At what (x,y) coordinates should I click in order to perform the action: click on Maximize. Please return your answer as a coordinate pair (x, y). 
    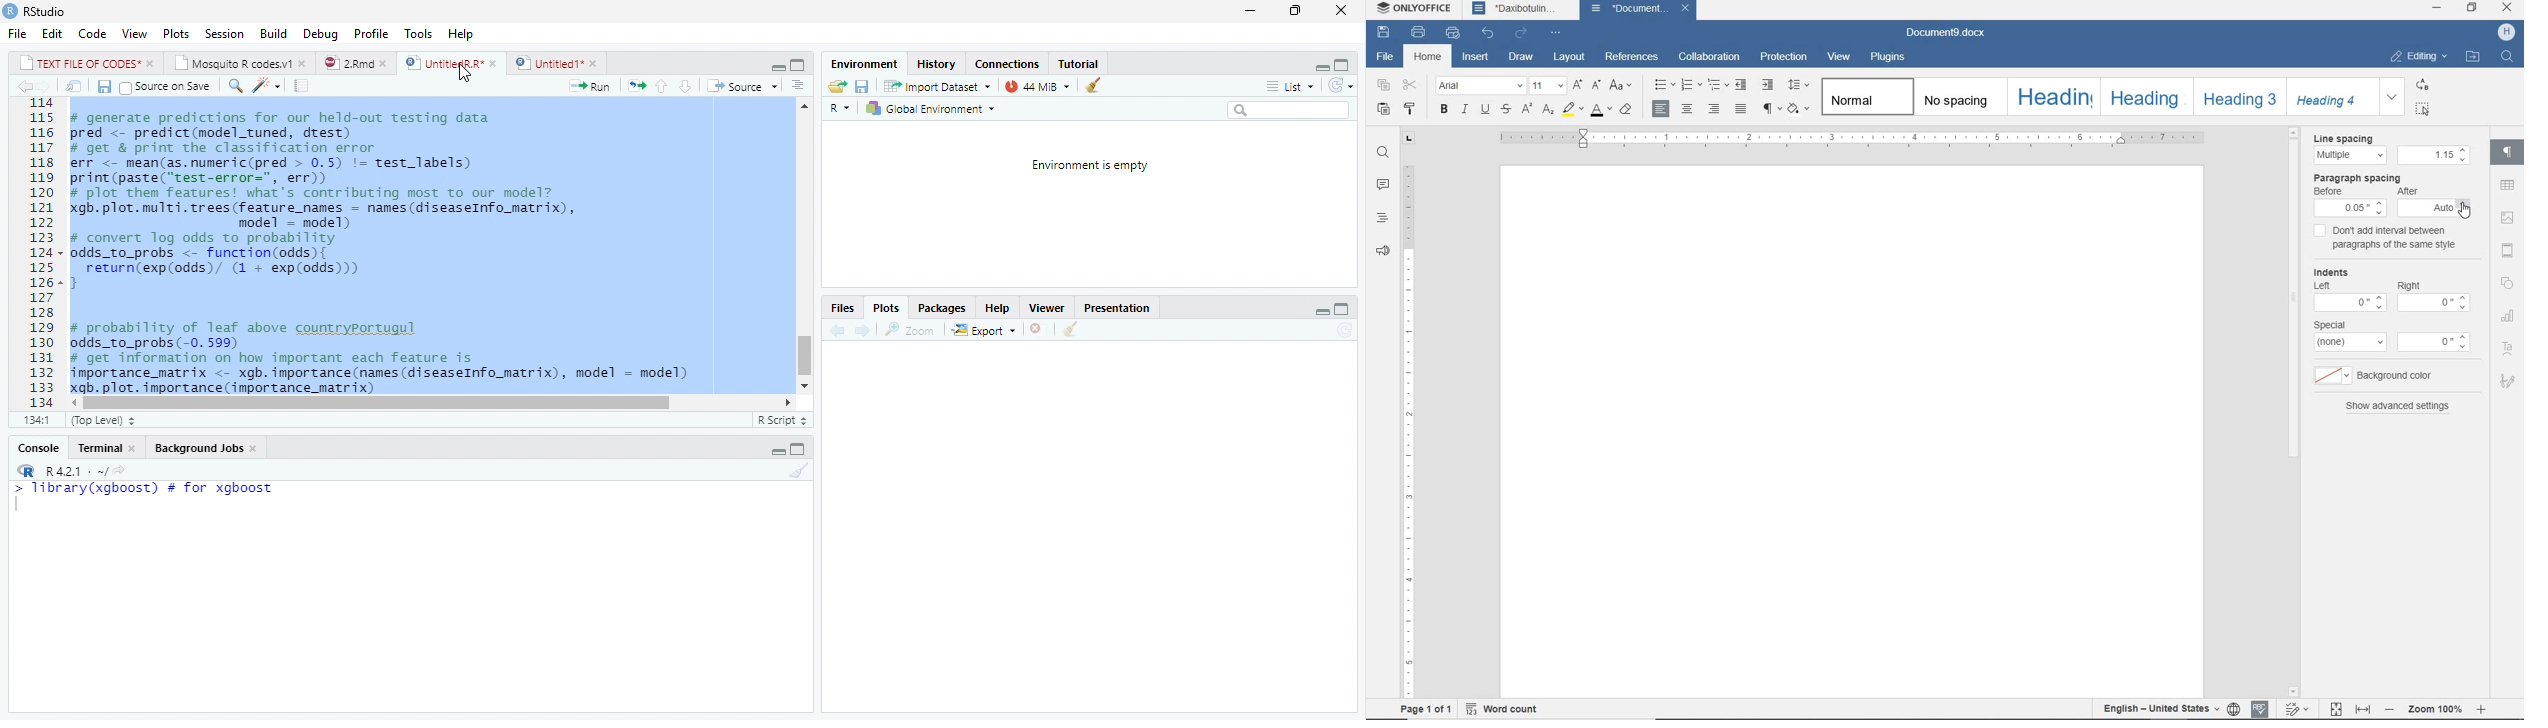
    Looking at the image, I should click on (1341, 307).